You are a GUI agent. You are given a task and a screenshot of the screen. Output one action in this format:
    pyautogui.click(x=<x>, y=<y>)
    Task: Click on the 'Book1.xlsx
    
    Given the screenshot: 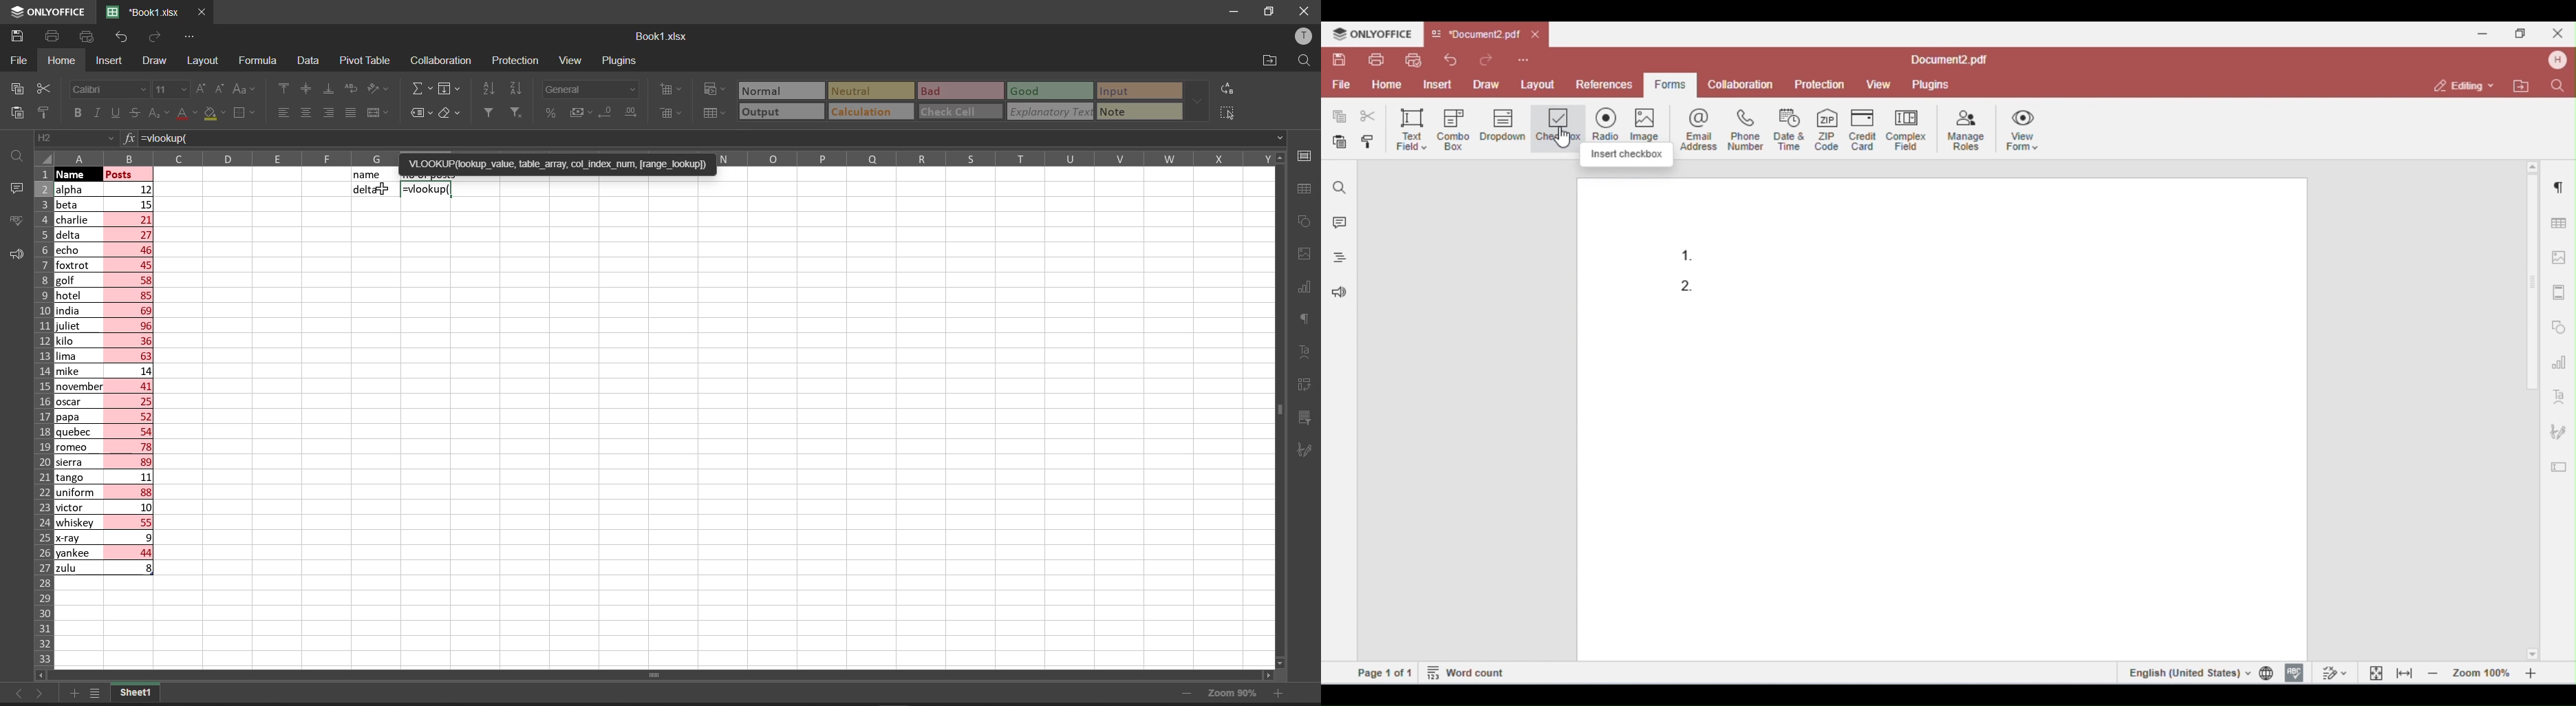 What is the action you would take?
    pyautogui.click(x=140, y=12)
    